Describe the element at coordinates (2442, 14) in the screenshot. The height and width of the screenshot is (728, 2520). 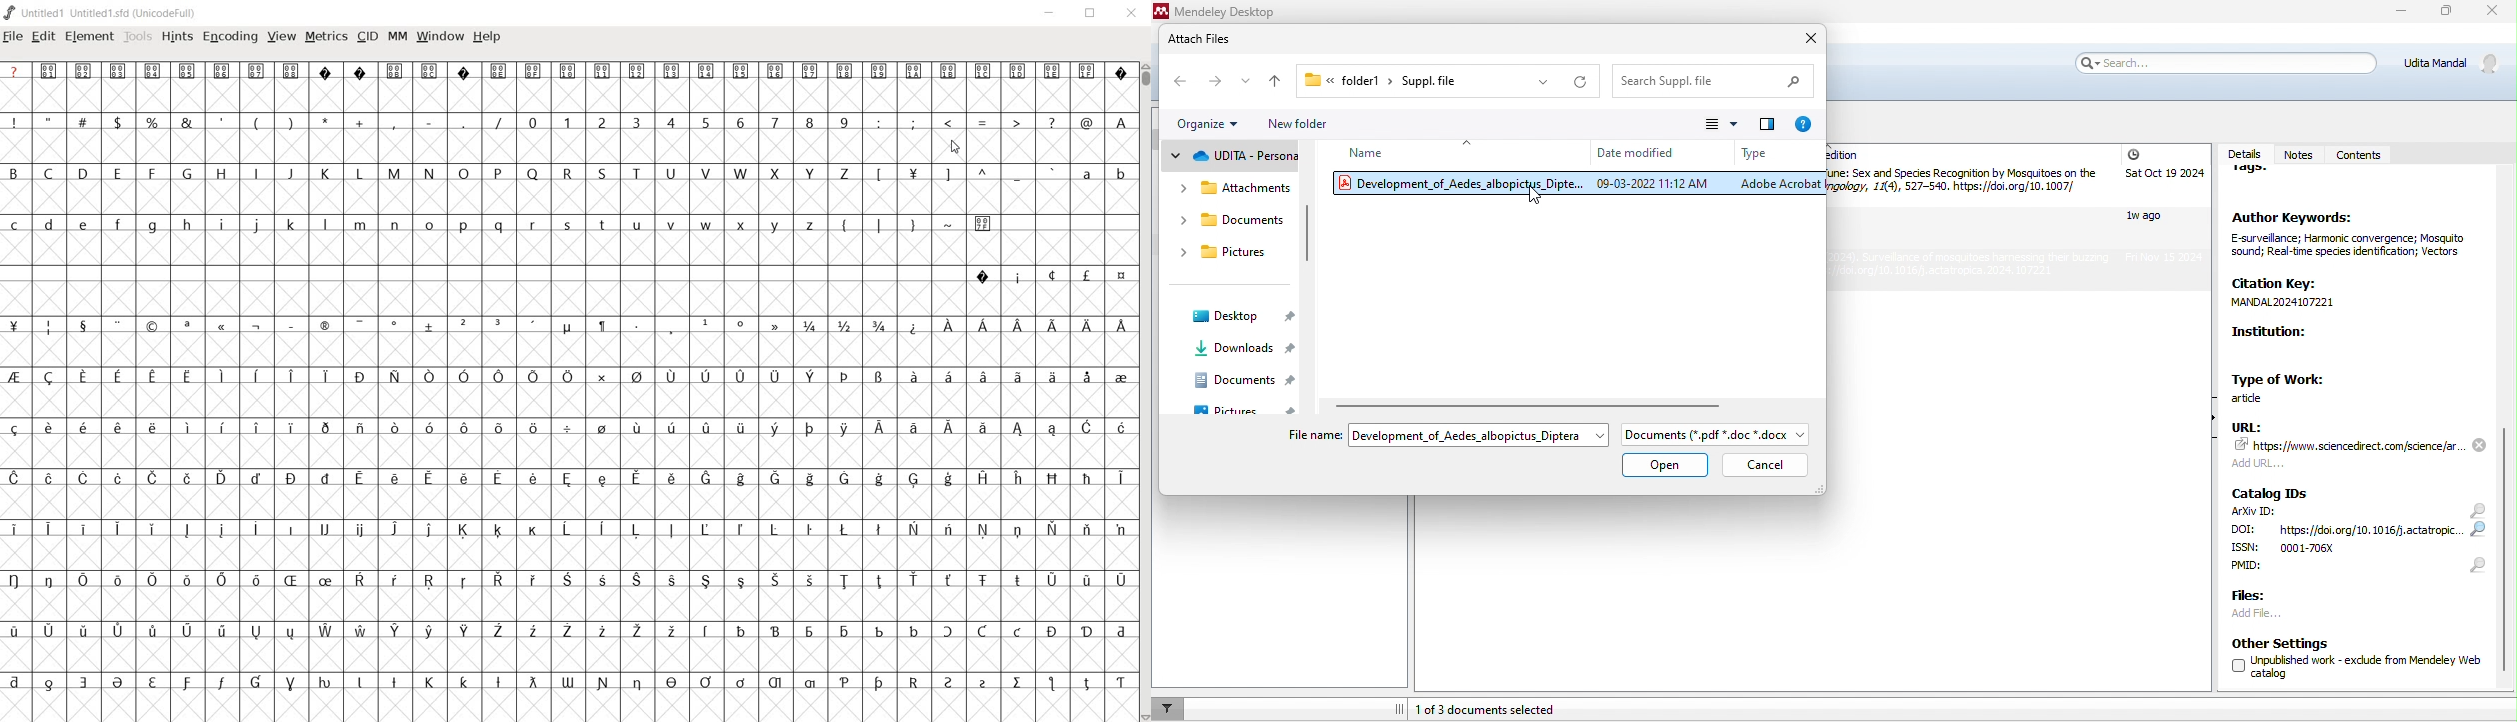
I see `maximize` at that location.